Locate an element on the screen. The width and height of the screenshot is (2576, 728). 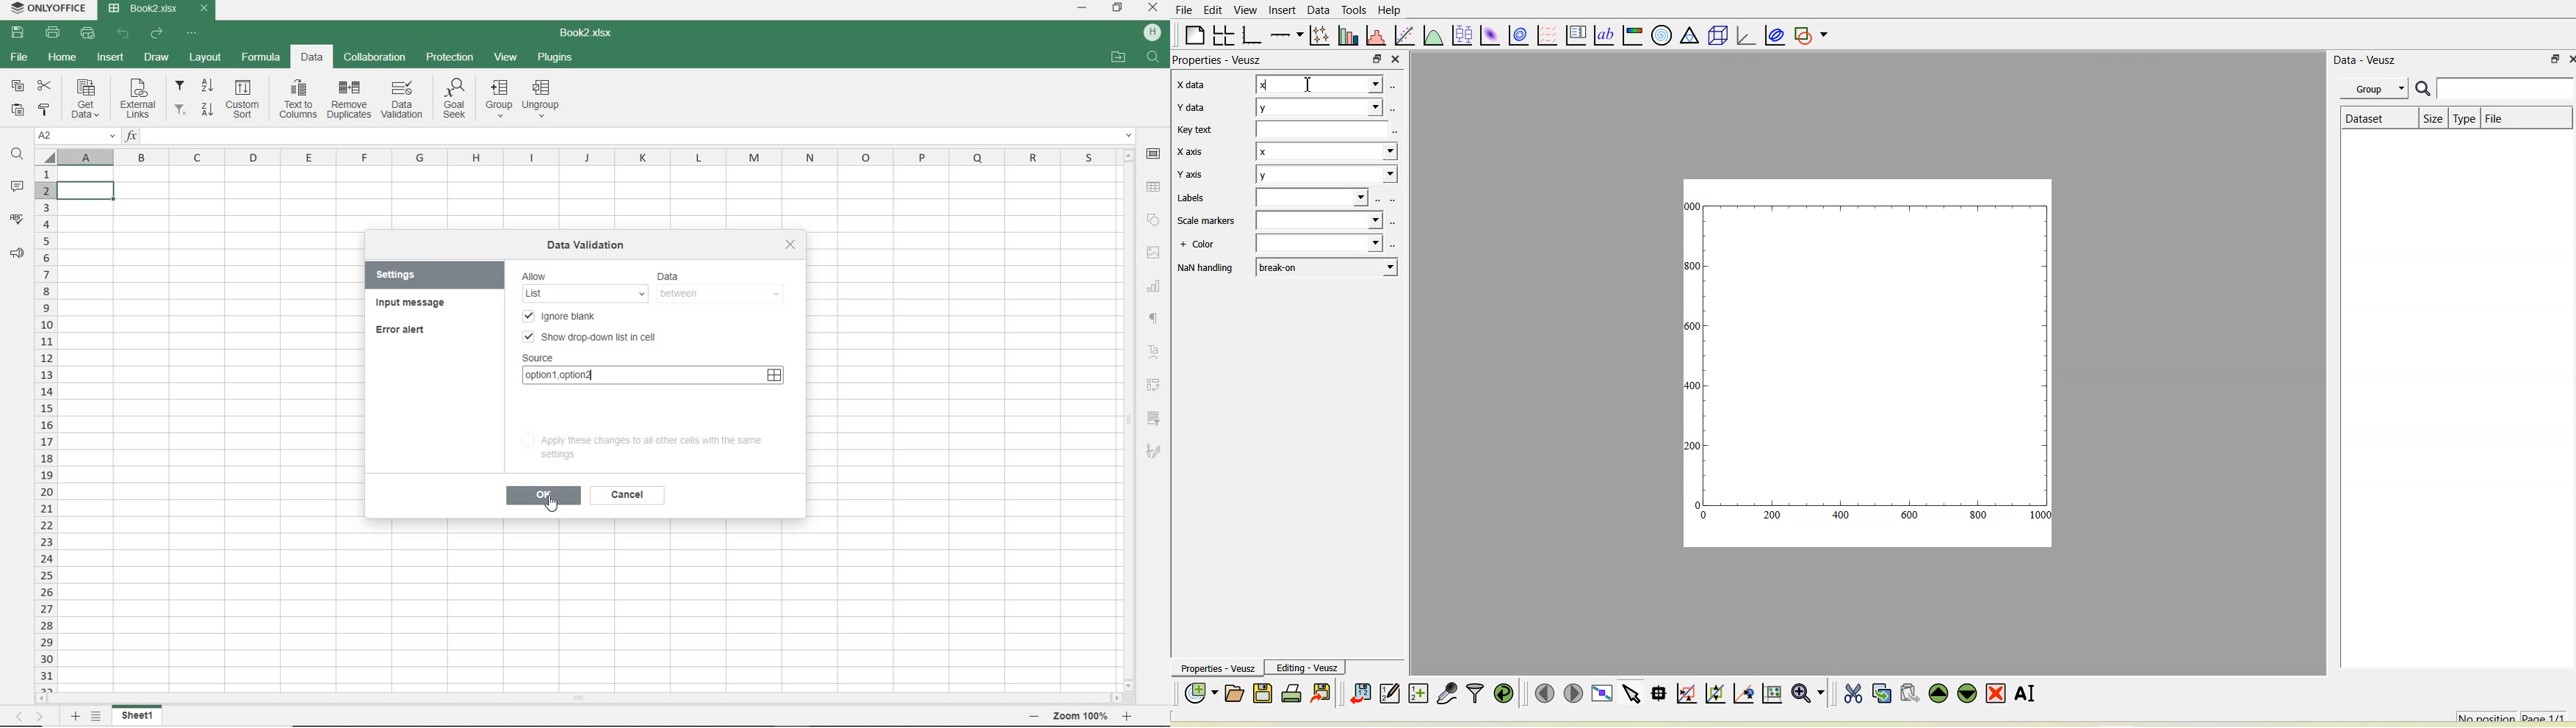
Move the selected widget down is located at coordinates (1966, 694).